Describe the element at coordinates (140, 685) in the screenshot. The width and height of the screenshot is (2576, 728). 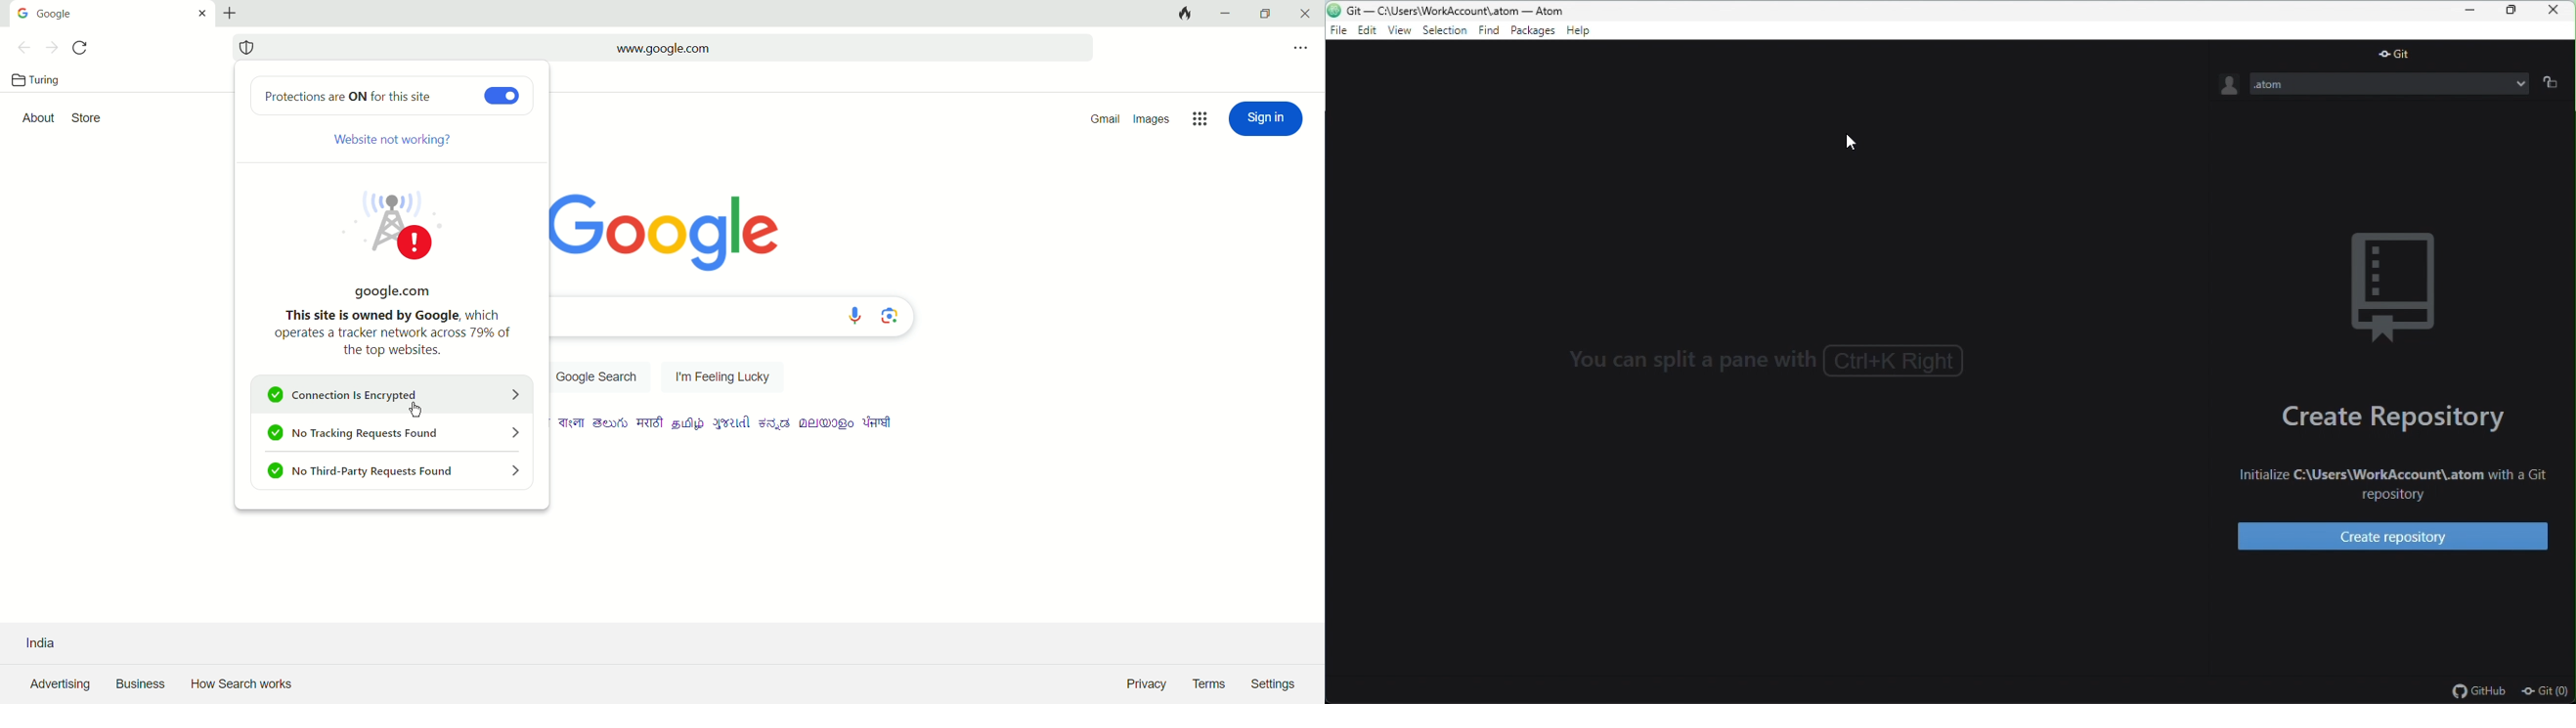
I see `business` at that location.